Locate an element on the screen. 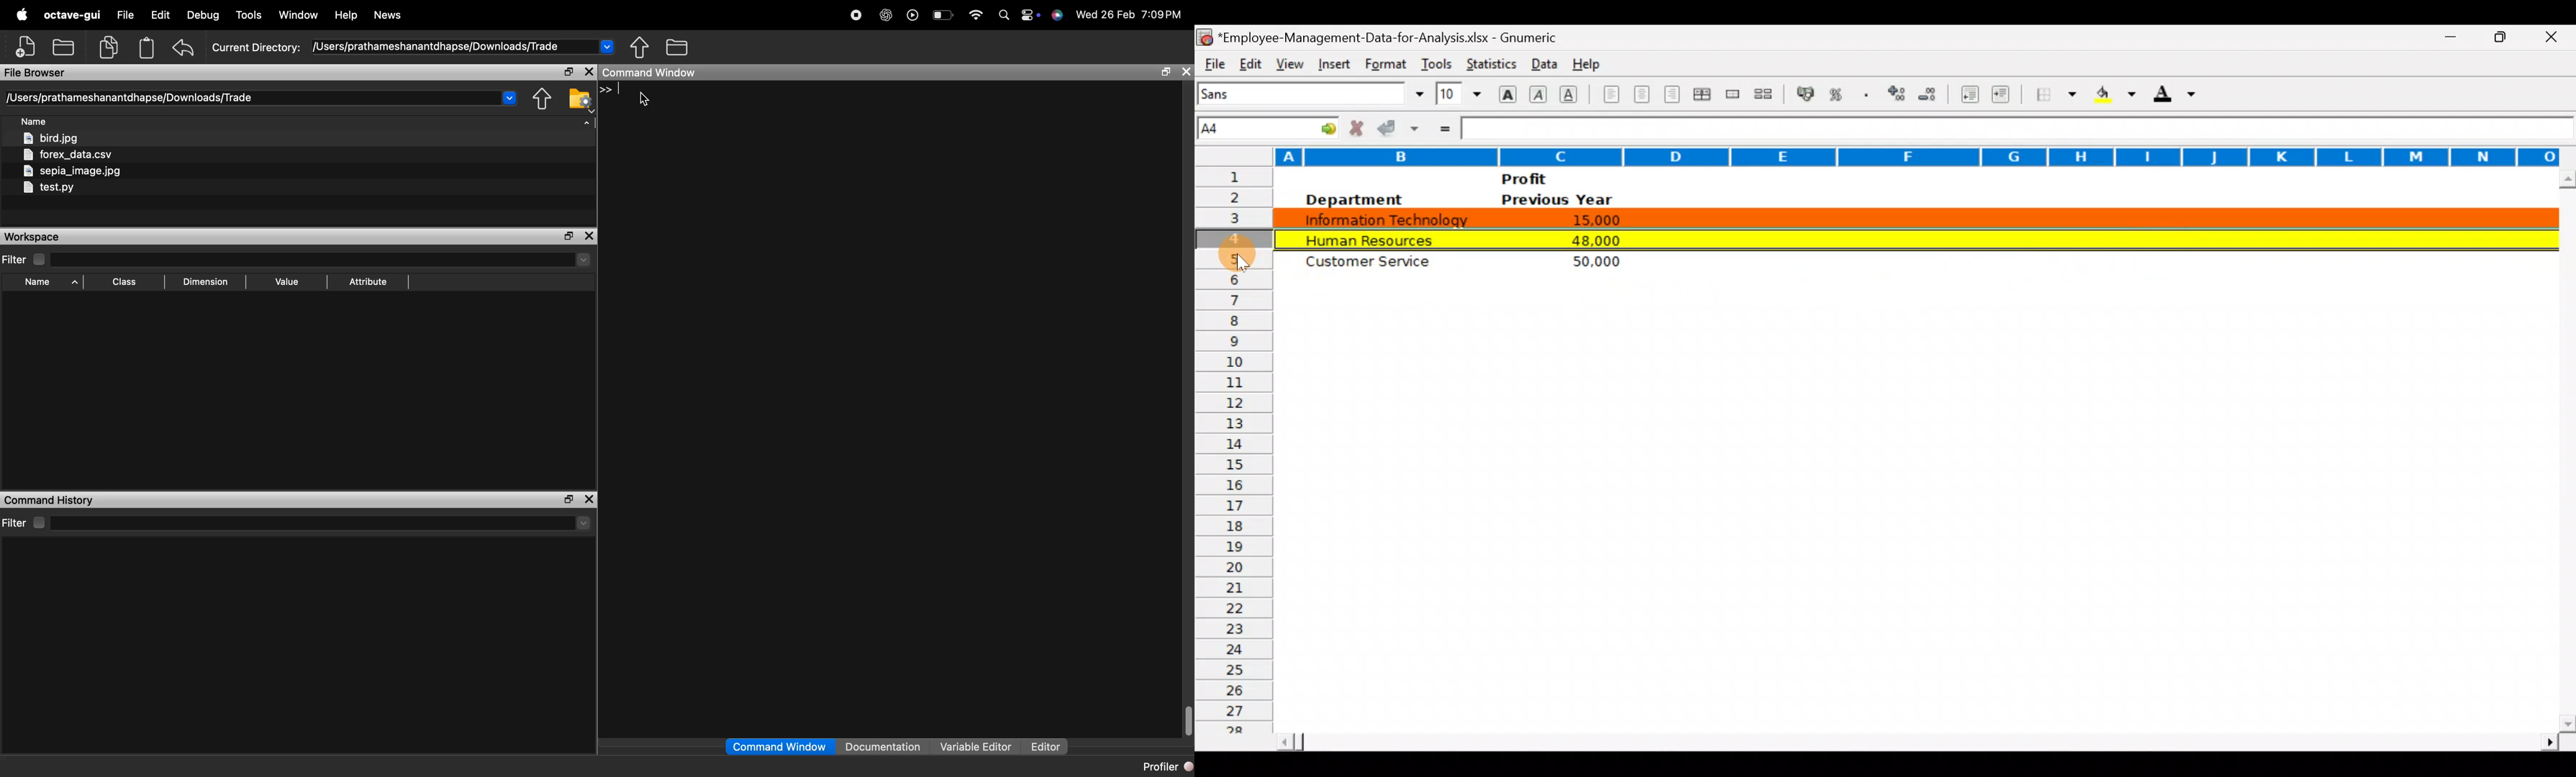 This screenshot has height=784, width=2576. Decrease indent, align contents to the left is located at coordinates (1972, 96).